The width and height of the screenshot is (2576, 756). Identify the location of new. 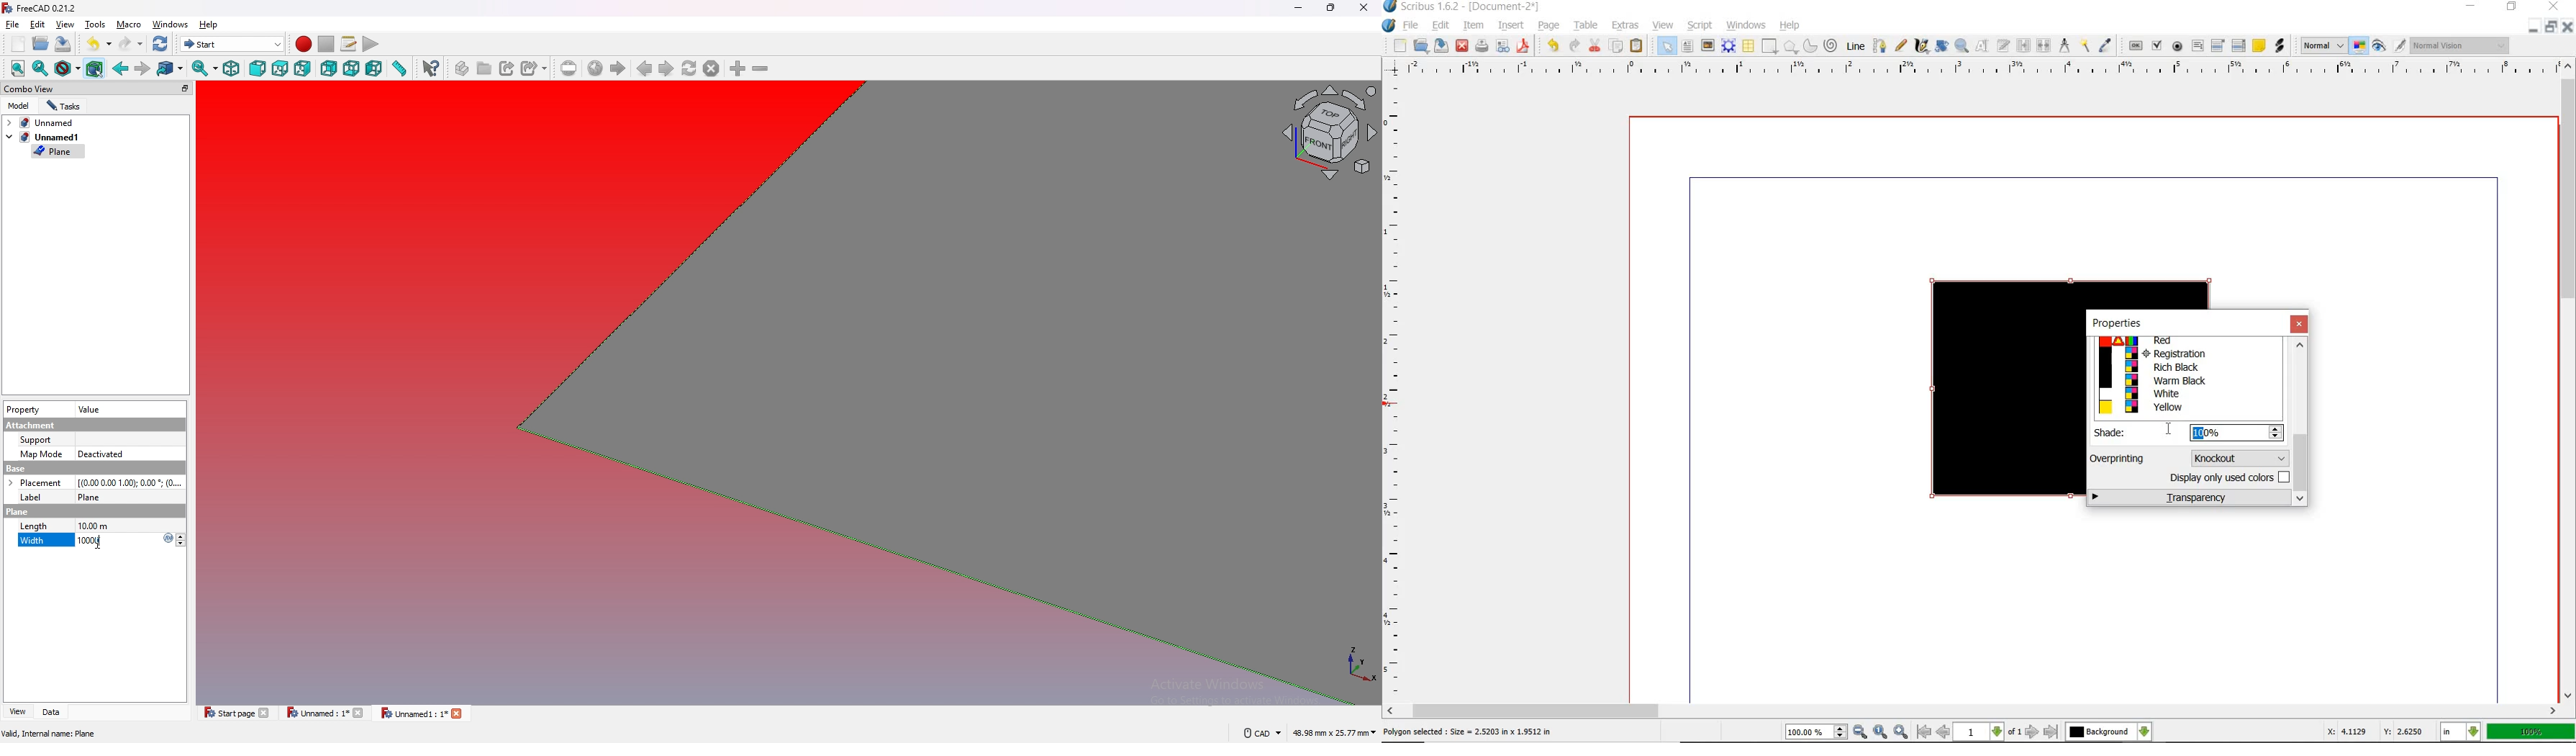
(19, 44).